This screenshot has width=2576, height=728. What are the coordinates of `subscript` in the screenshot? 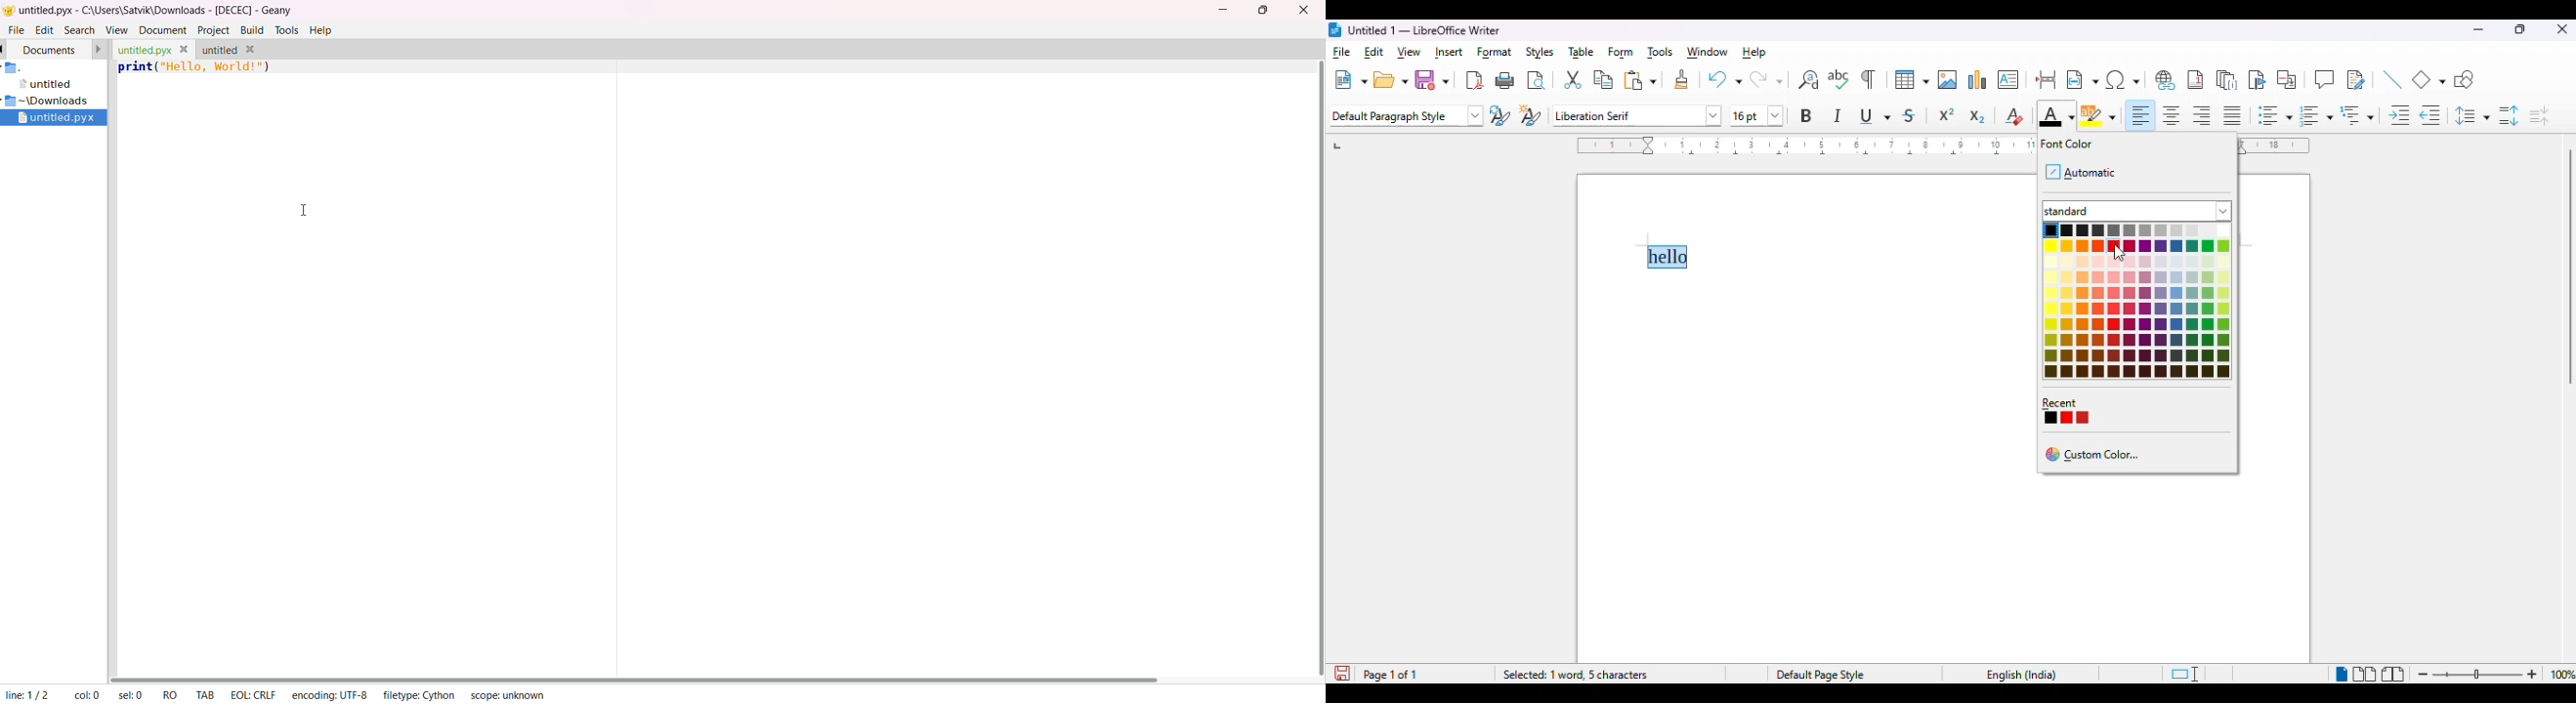 It's located at (1976, 117).